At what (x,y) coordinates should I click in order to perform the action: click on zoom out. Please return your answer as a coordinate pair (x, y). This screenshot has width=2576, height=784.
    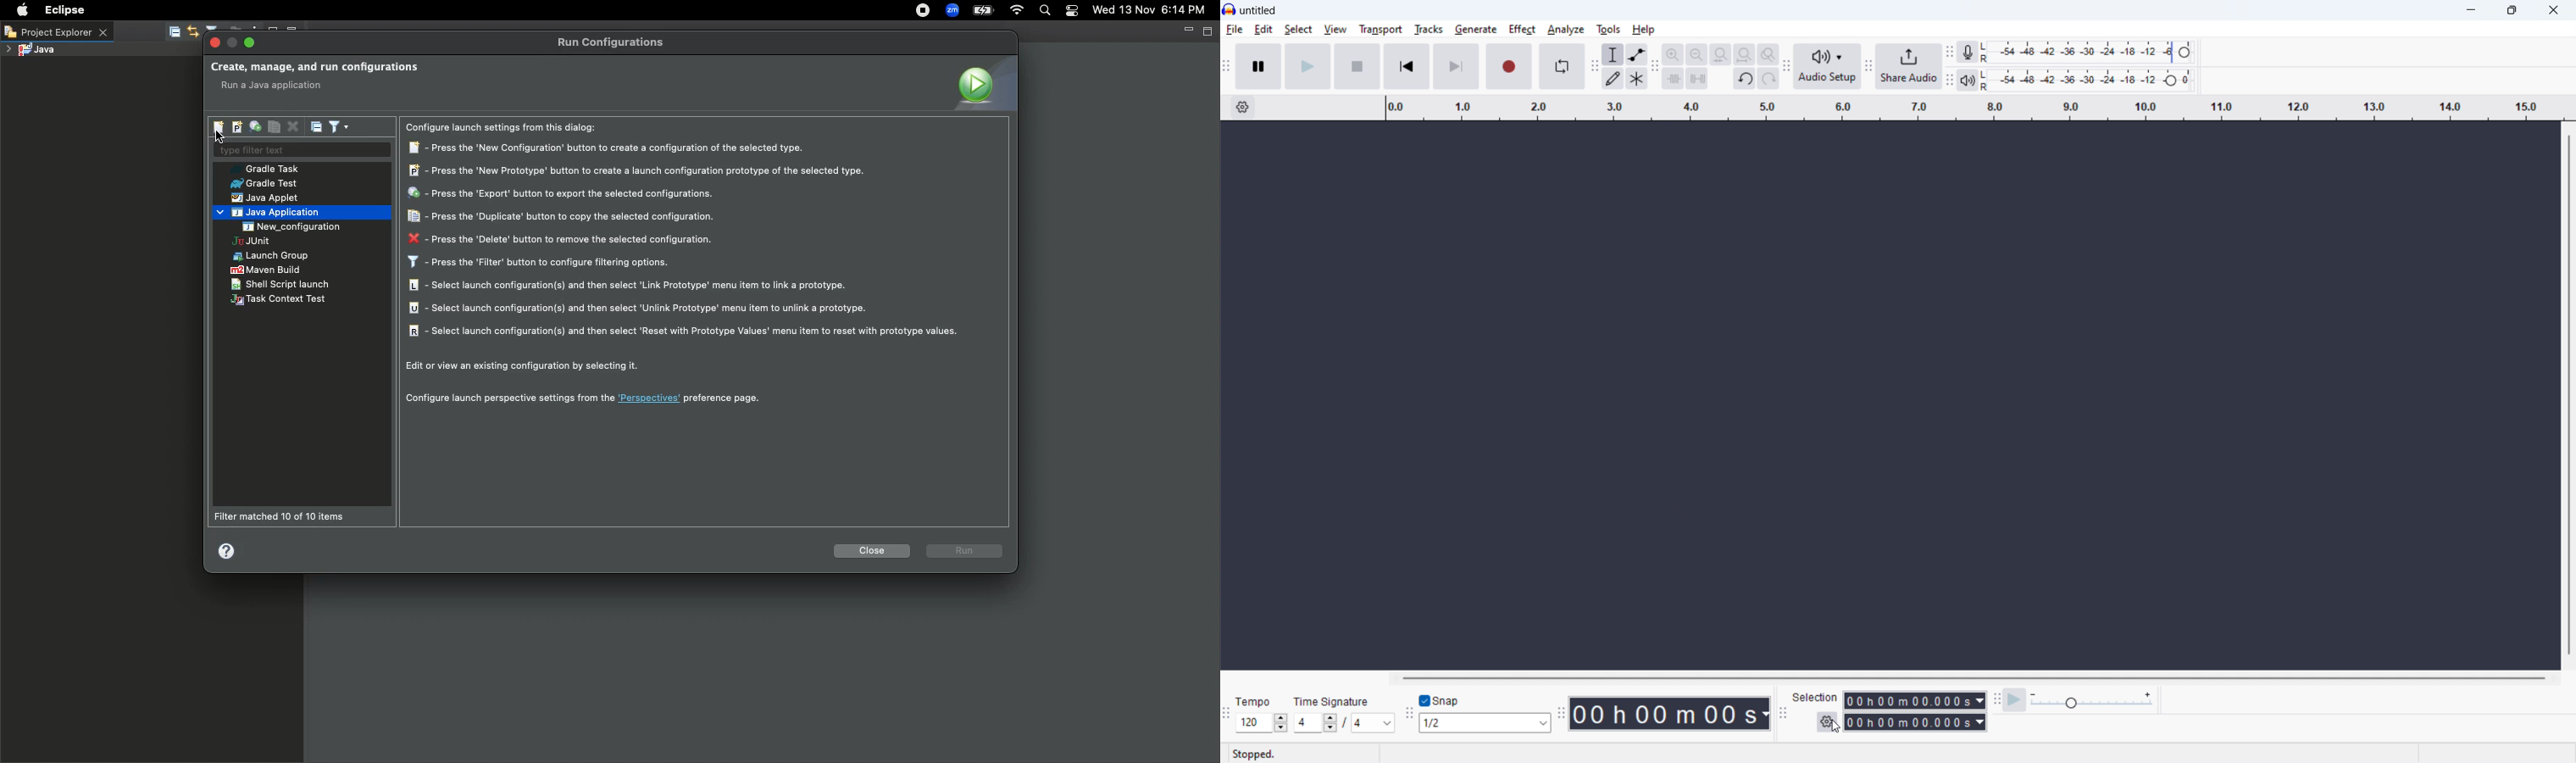
    Looking at the image, I should click on (1698, 54).